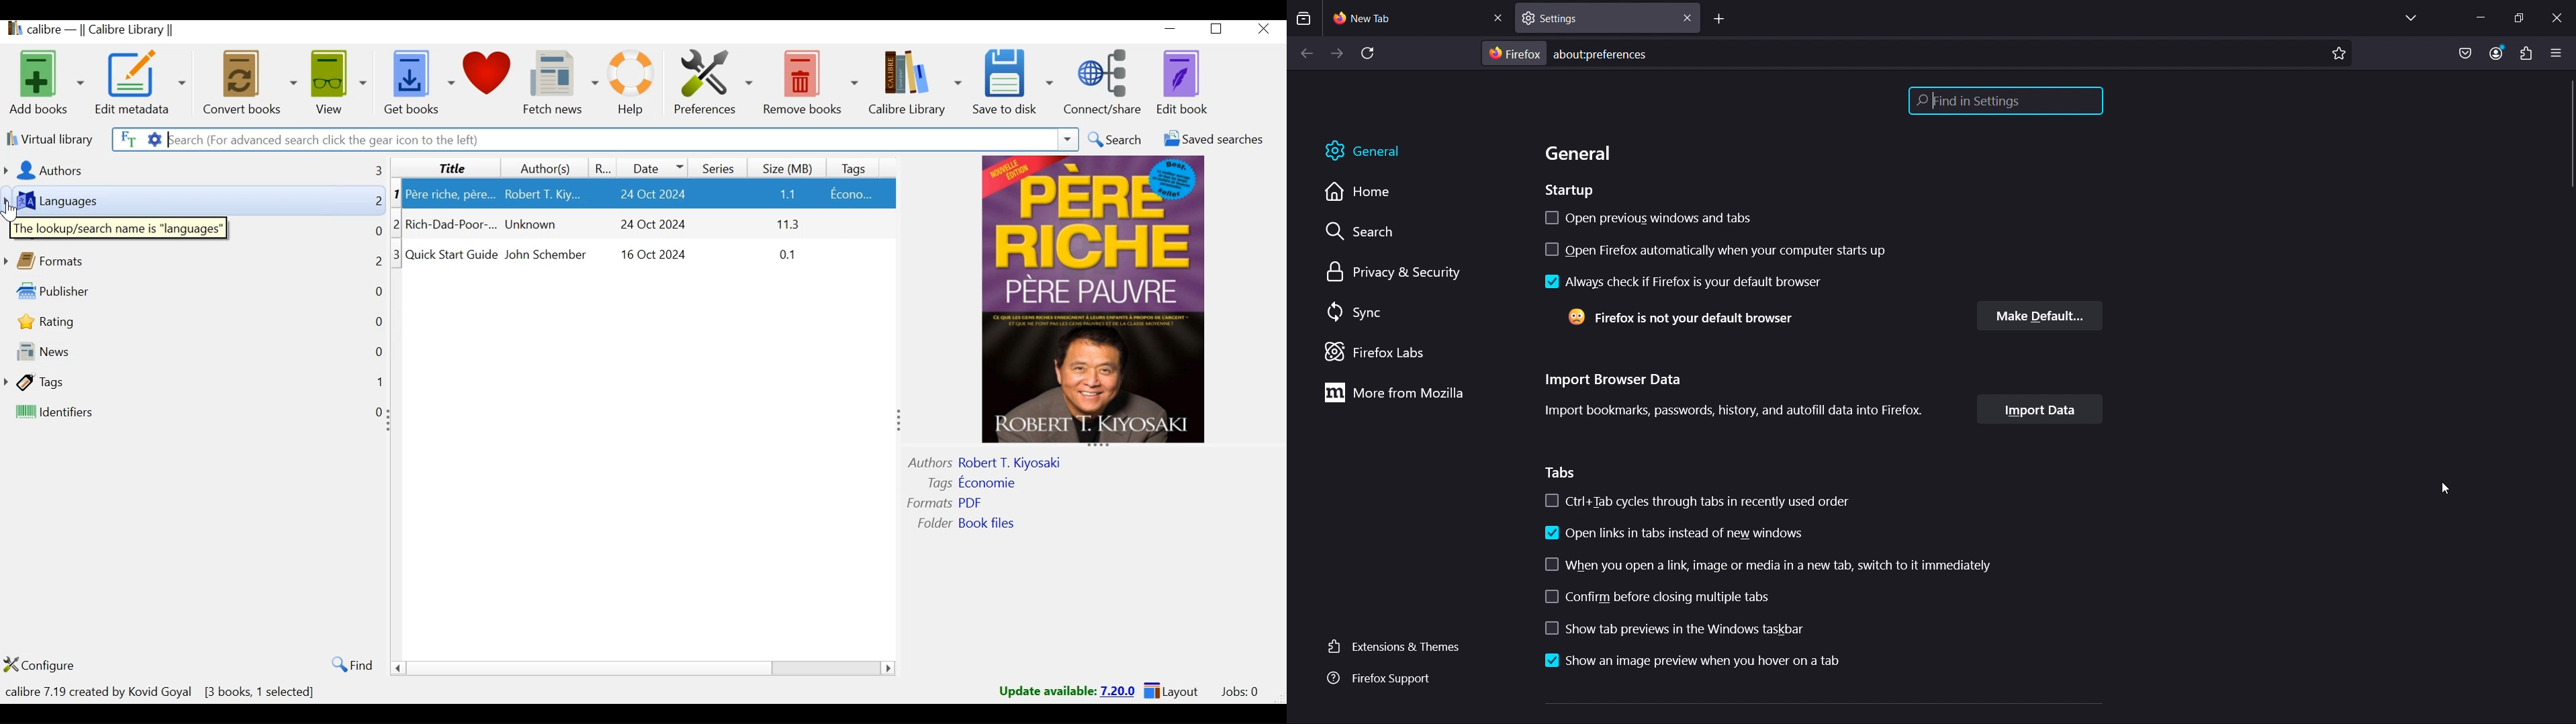  Describe the element at coordinates (2559, 15) in the screenshot. I see `Close` at that location.